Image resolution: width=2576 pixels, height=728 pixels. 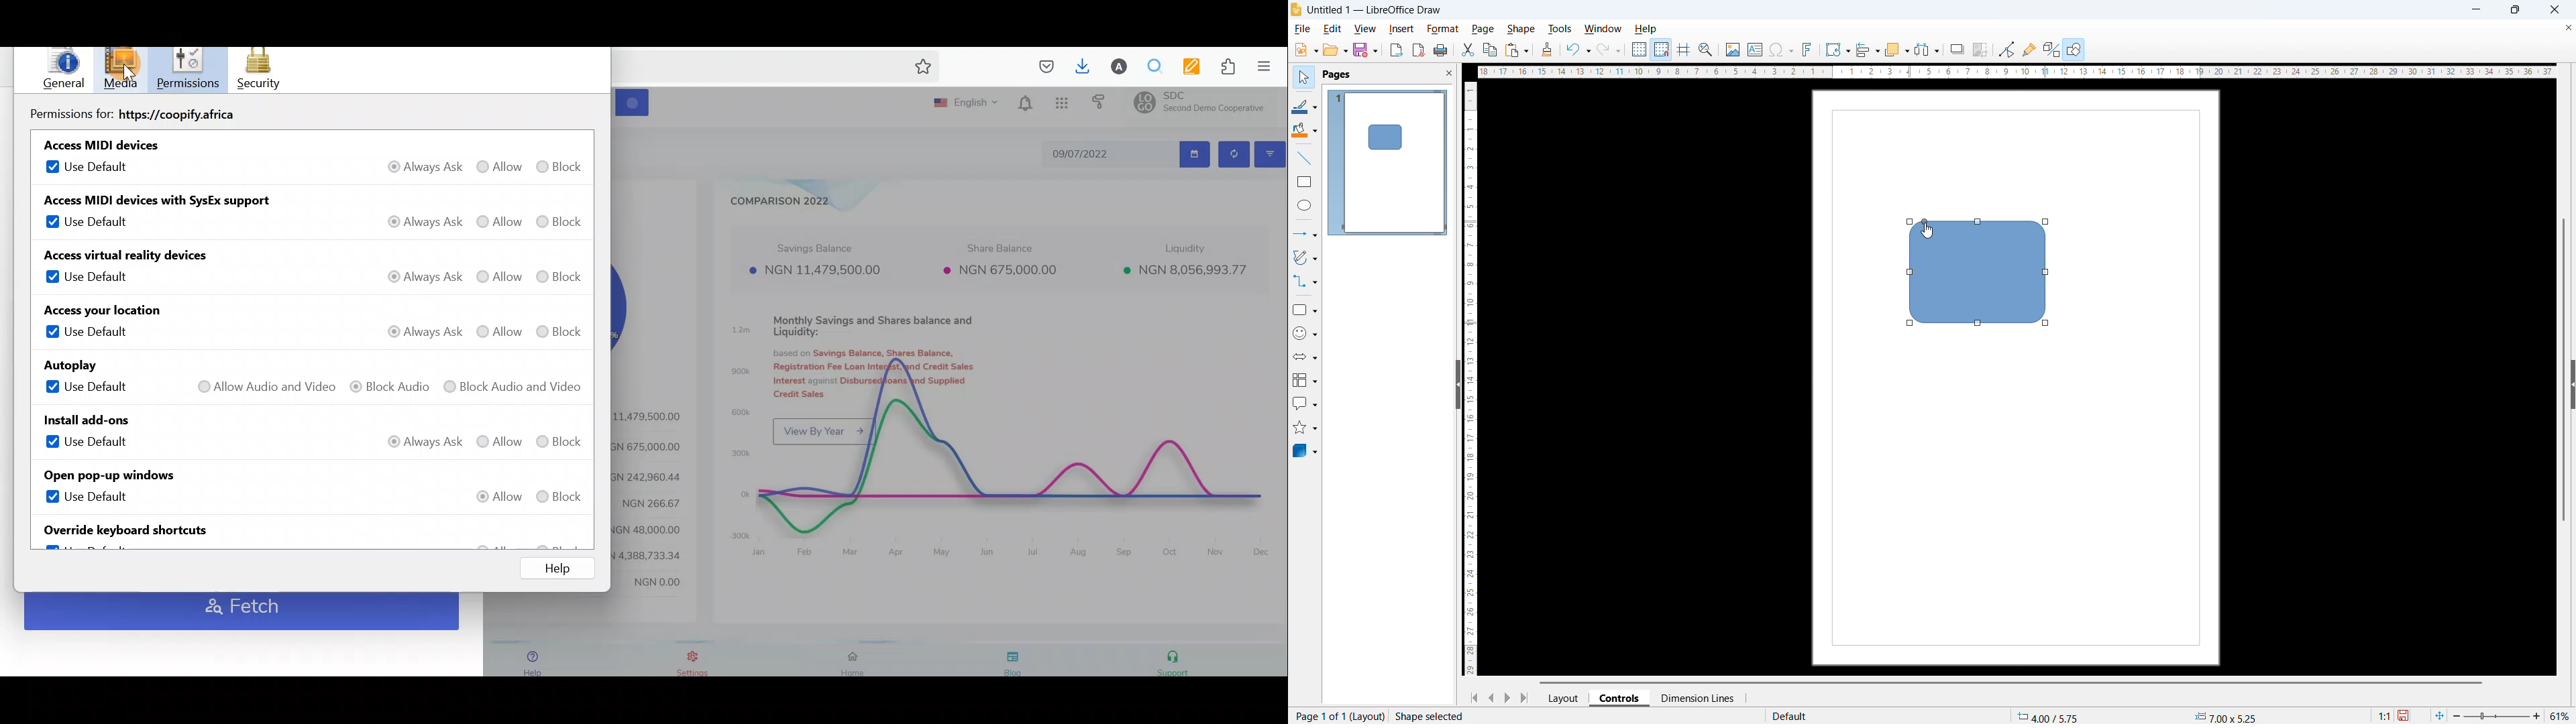 I want to click on Basic shapes , so click(x=1304, y=310).